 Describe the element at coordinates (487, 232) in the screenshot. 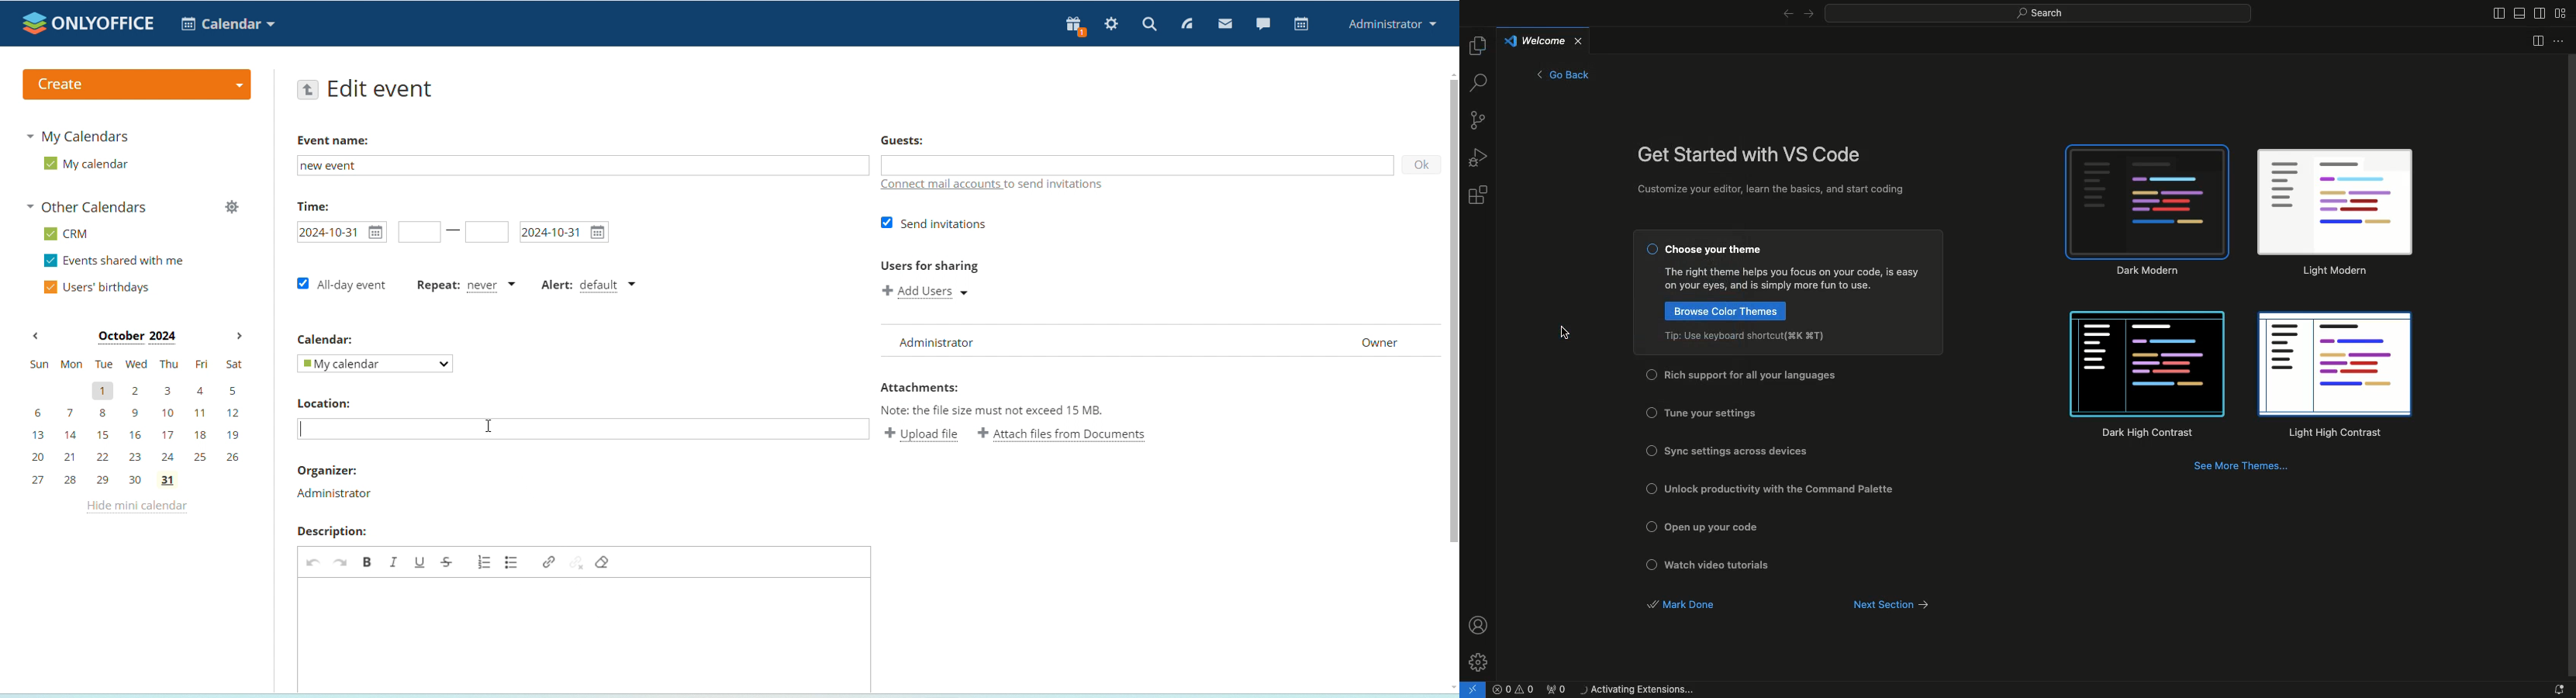

I see `event end time` at that location.